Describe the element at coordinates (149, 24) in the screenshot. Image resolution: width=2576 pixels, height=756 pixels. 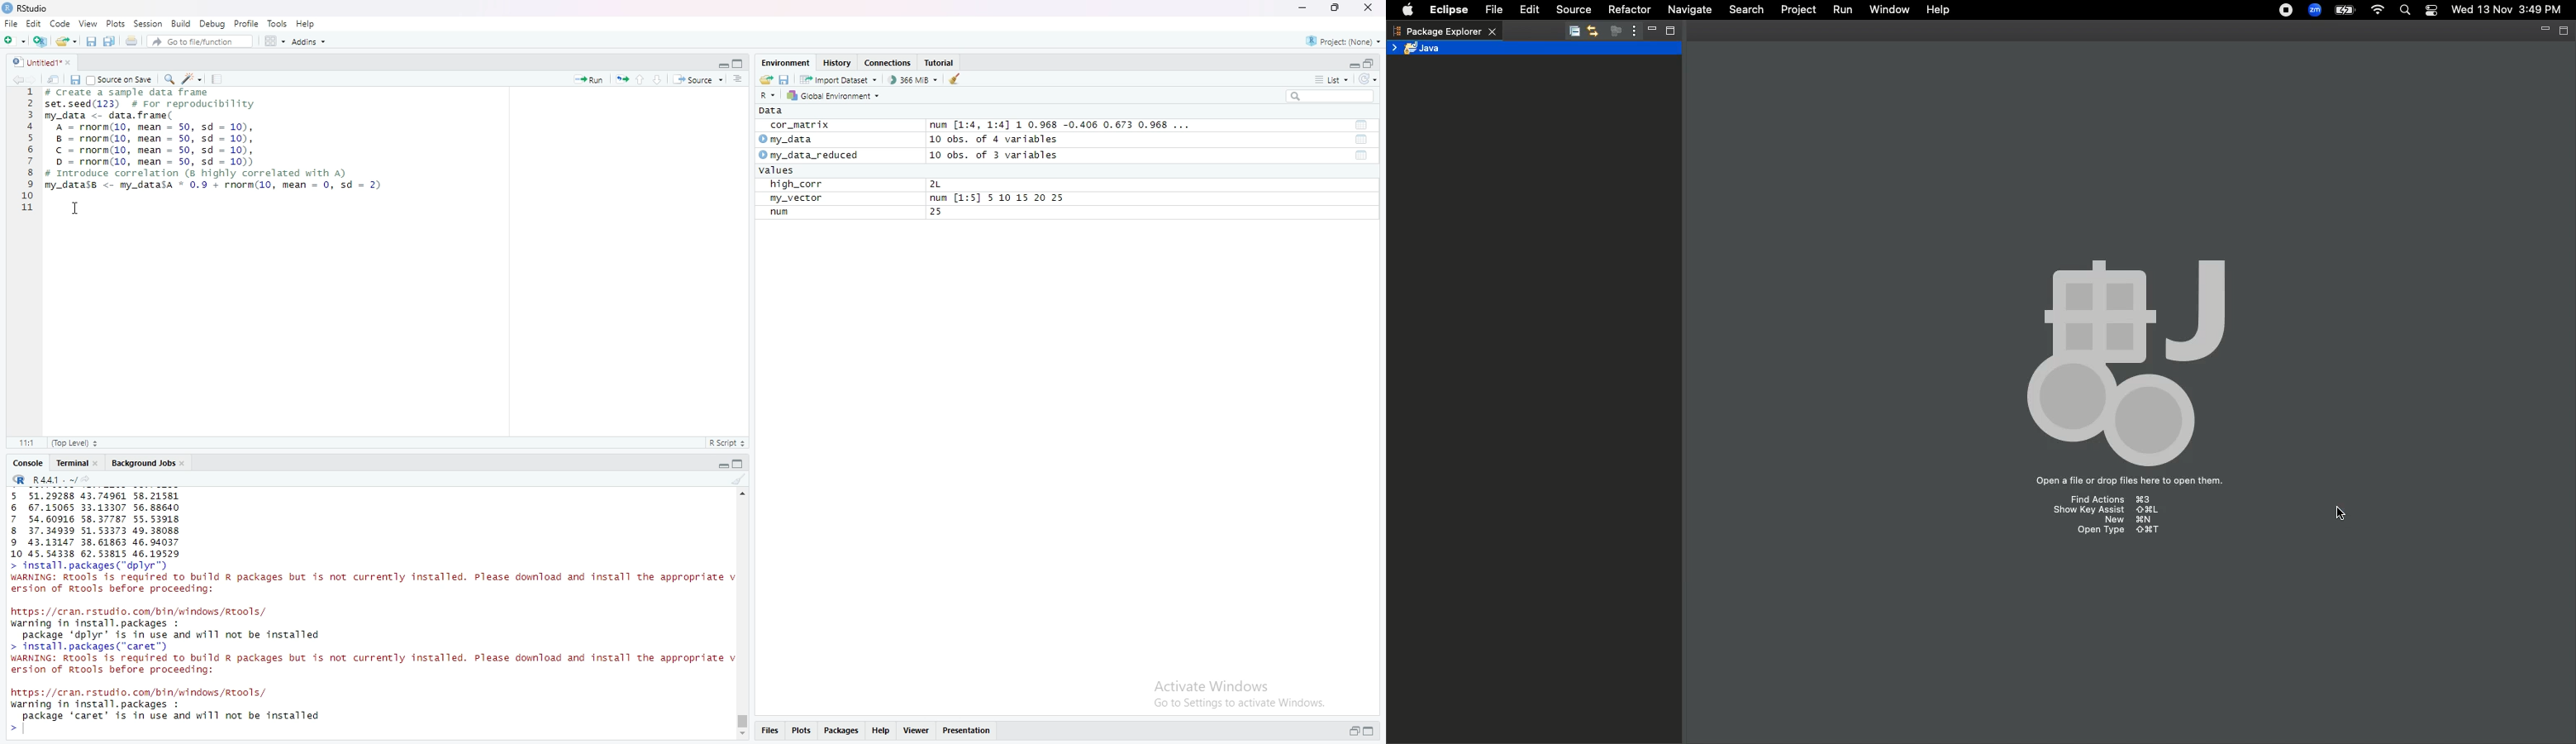
I see `Session ` at that location.